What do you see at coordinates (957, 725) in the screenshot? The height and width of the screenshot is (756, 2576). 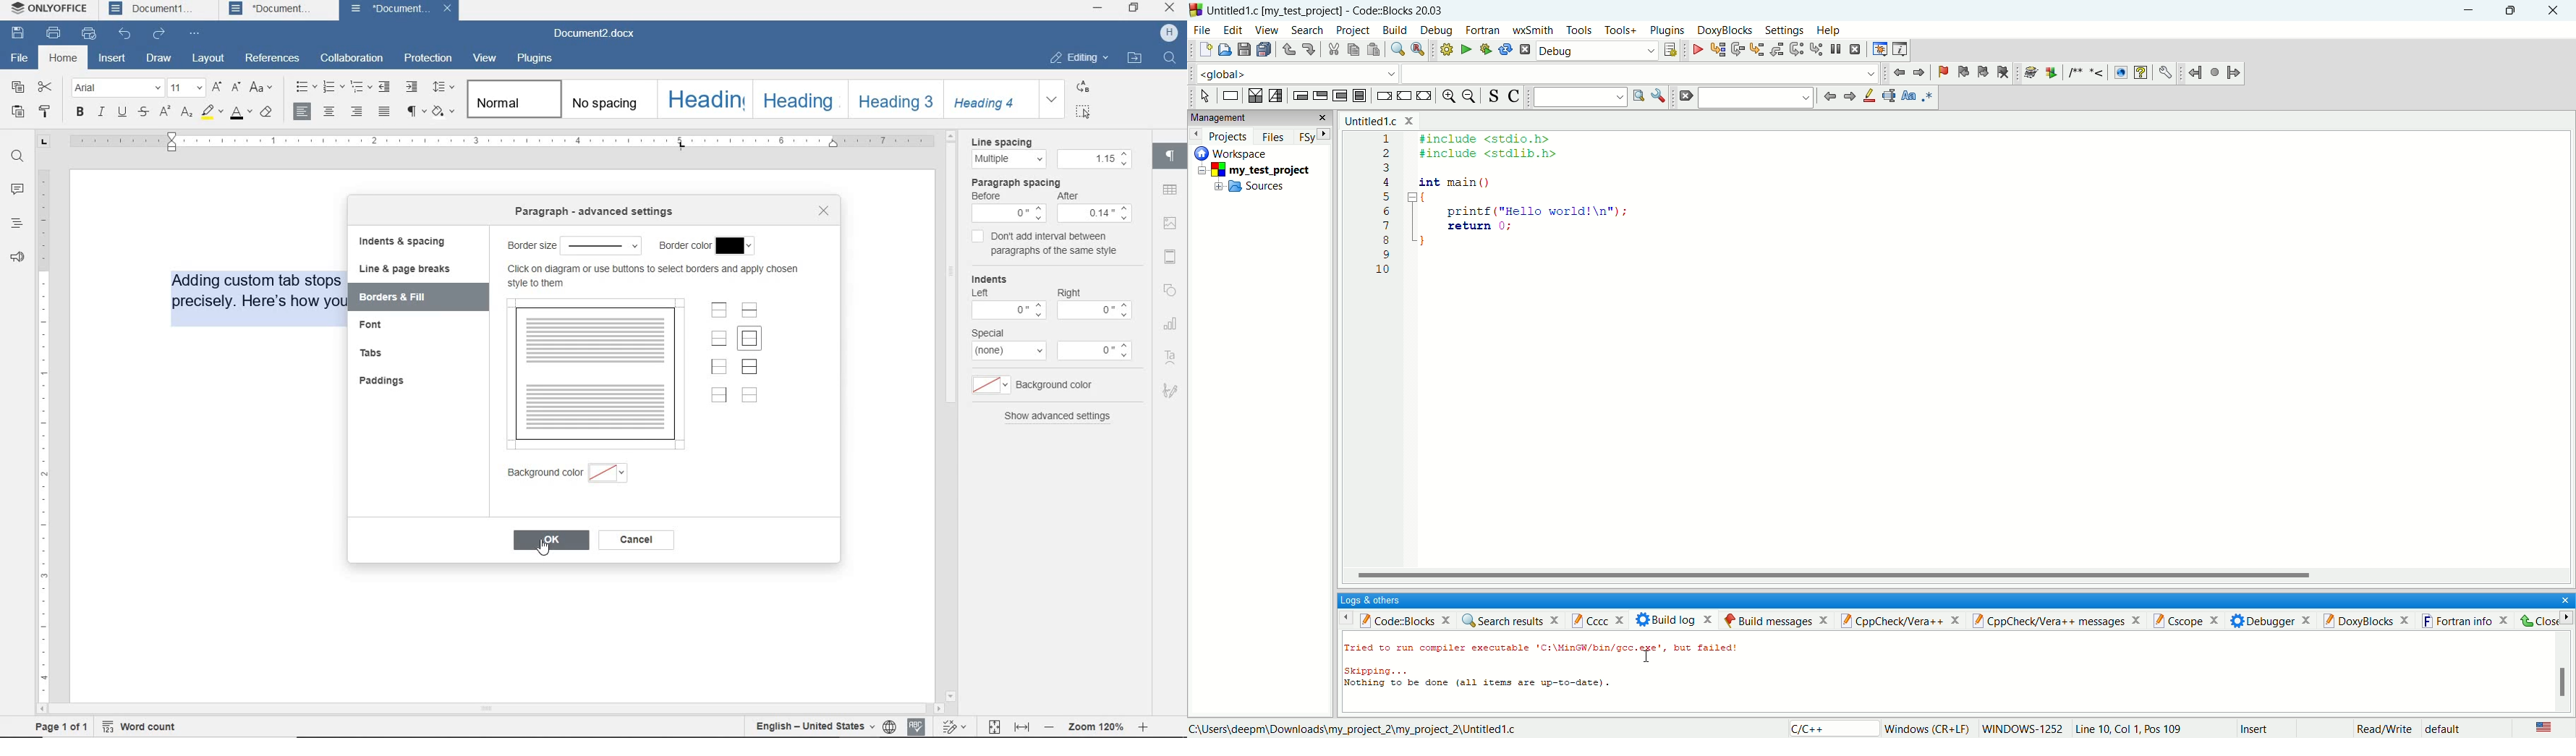 I see `track changes` at bounding box center [957, 725].